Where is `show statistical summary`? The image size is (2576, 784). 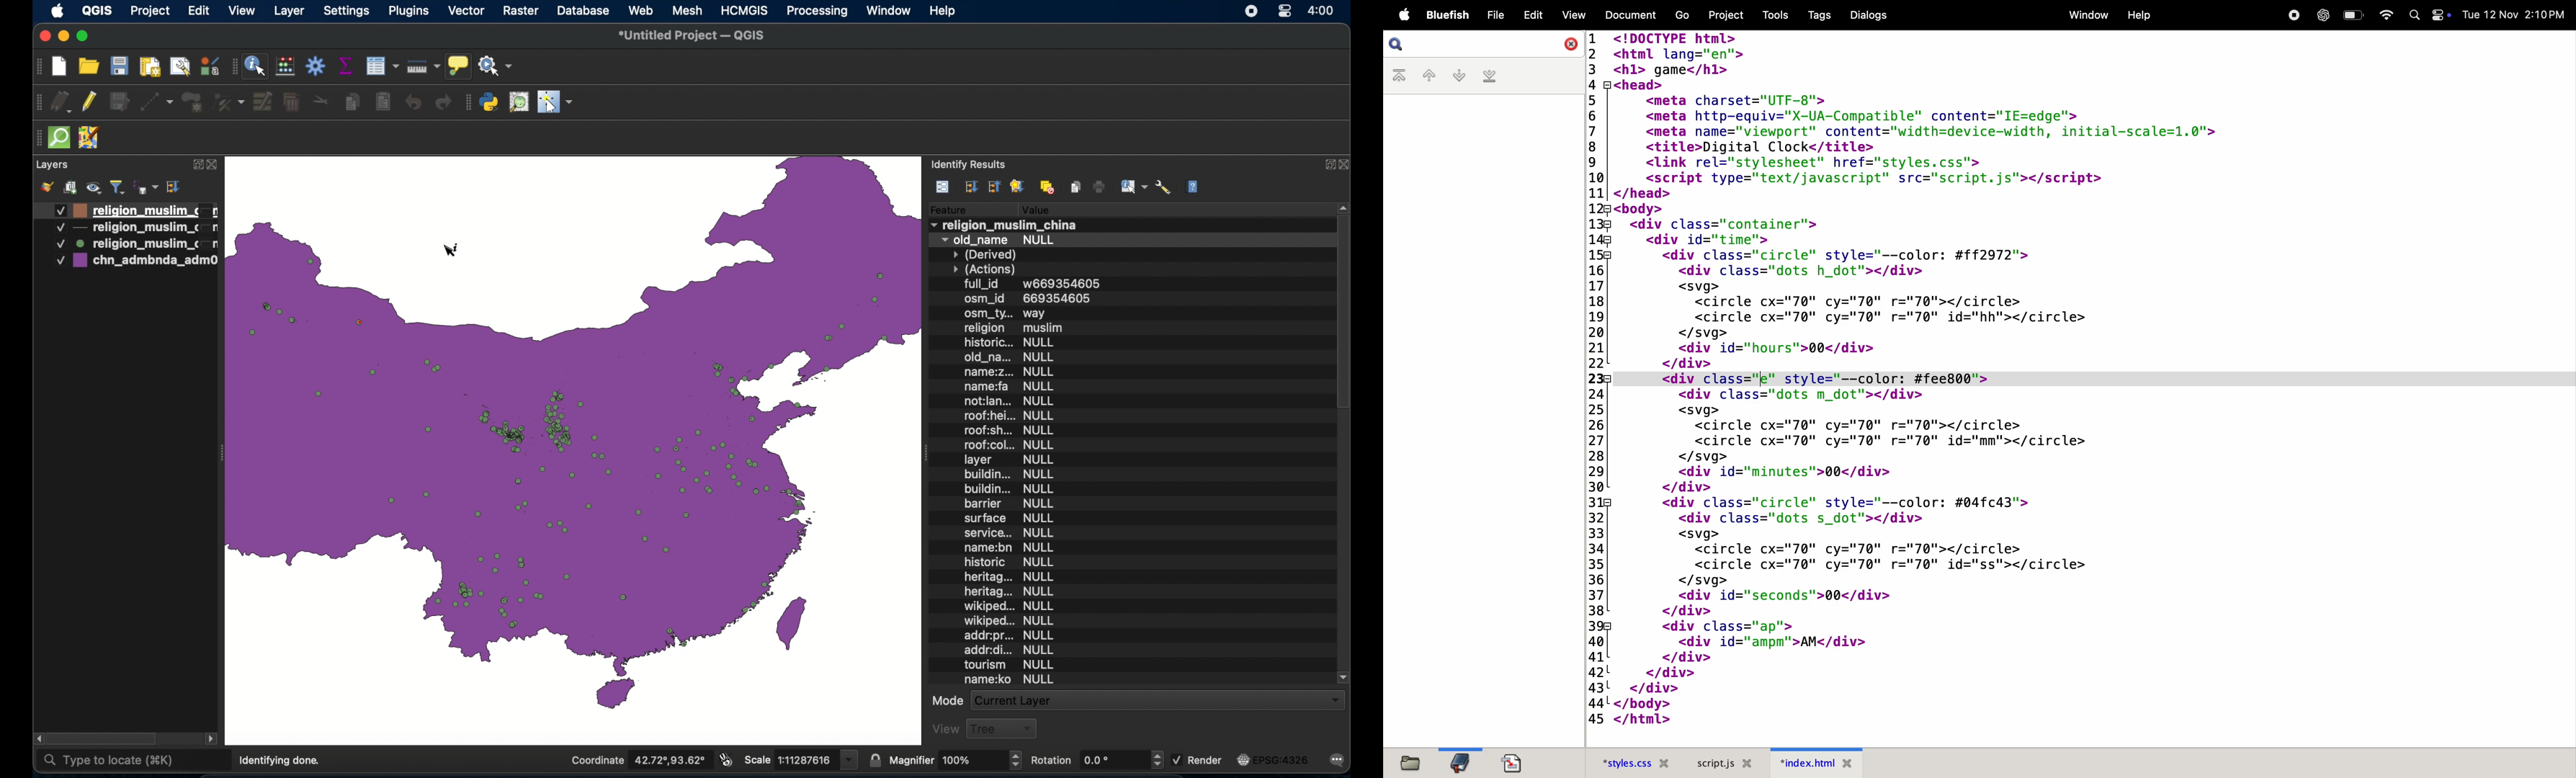
show statistical summary is located at coordinates (346, 66).